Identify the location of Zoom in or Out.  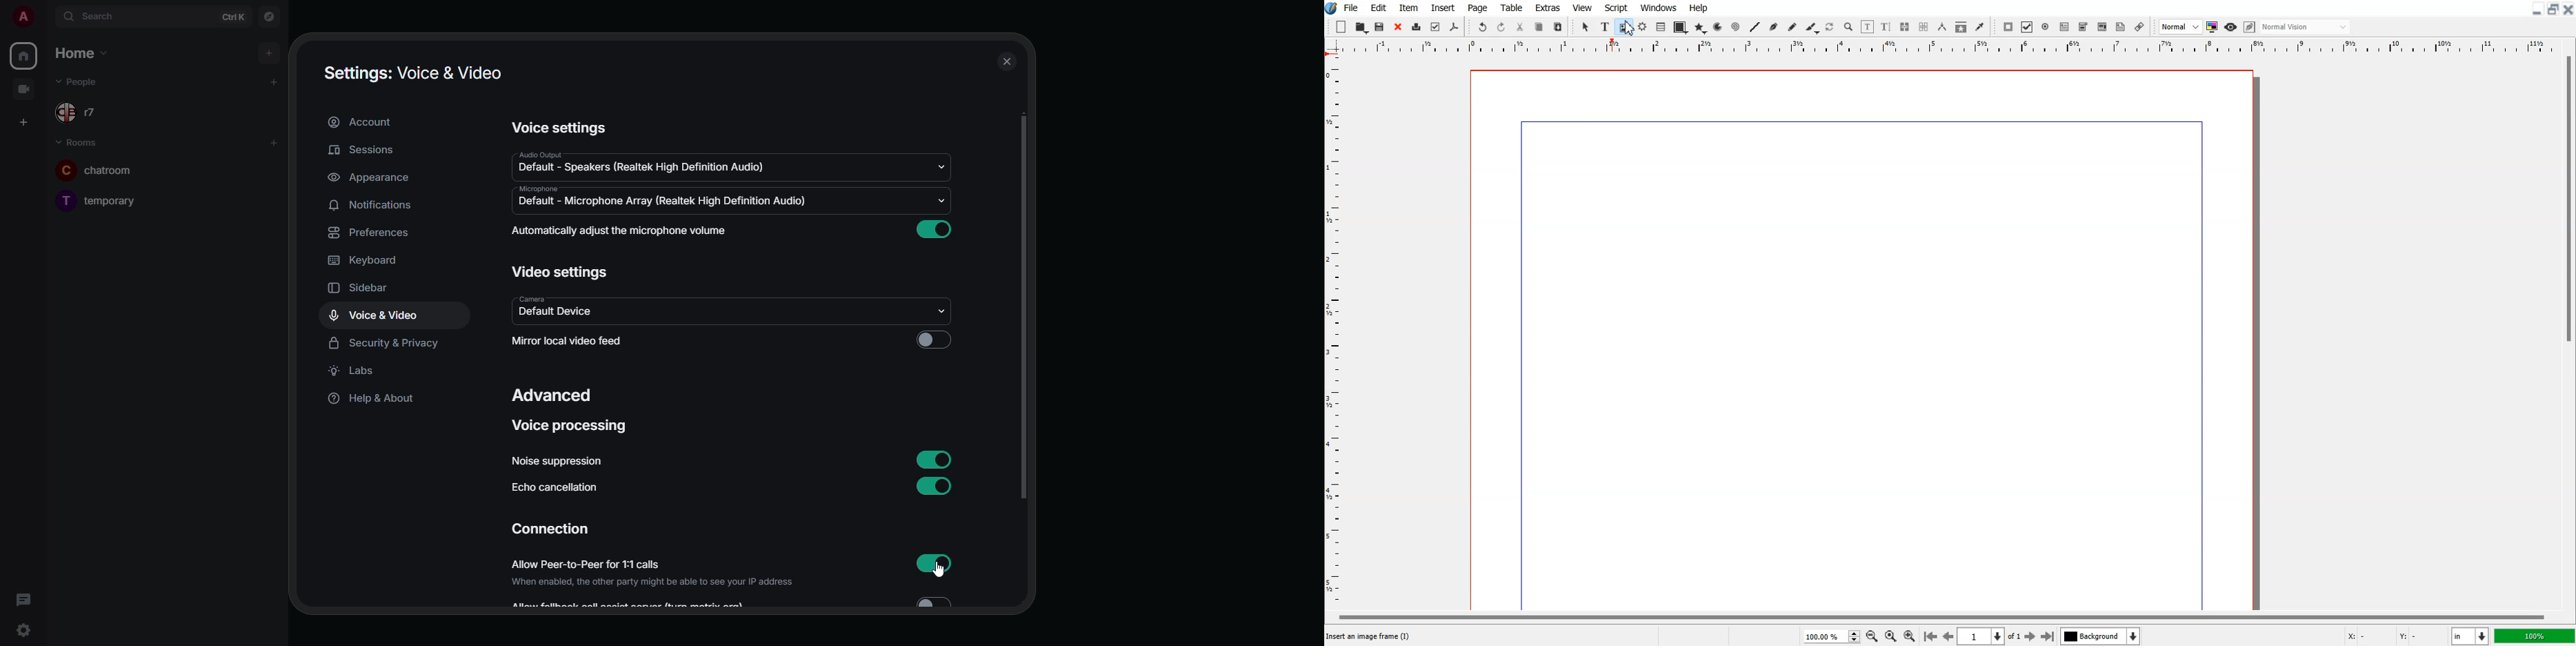
(1849, 27).